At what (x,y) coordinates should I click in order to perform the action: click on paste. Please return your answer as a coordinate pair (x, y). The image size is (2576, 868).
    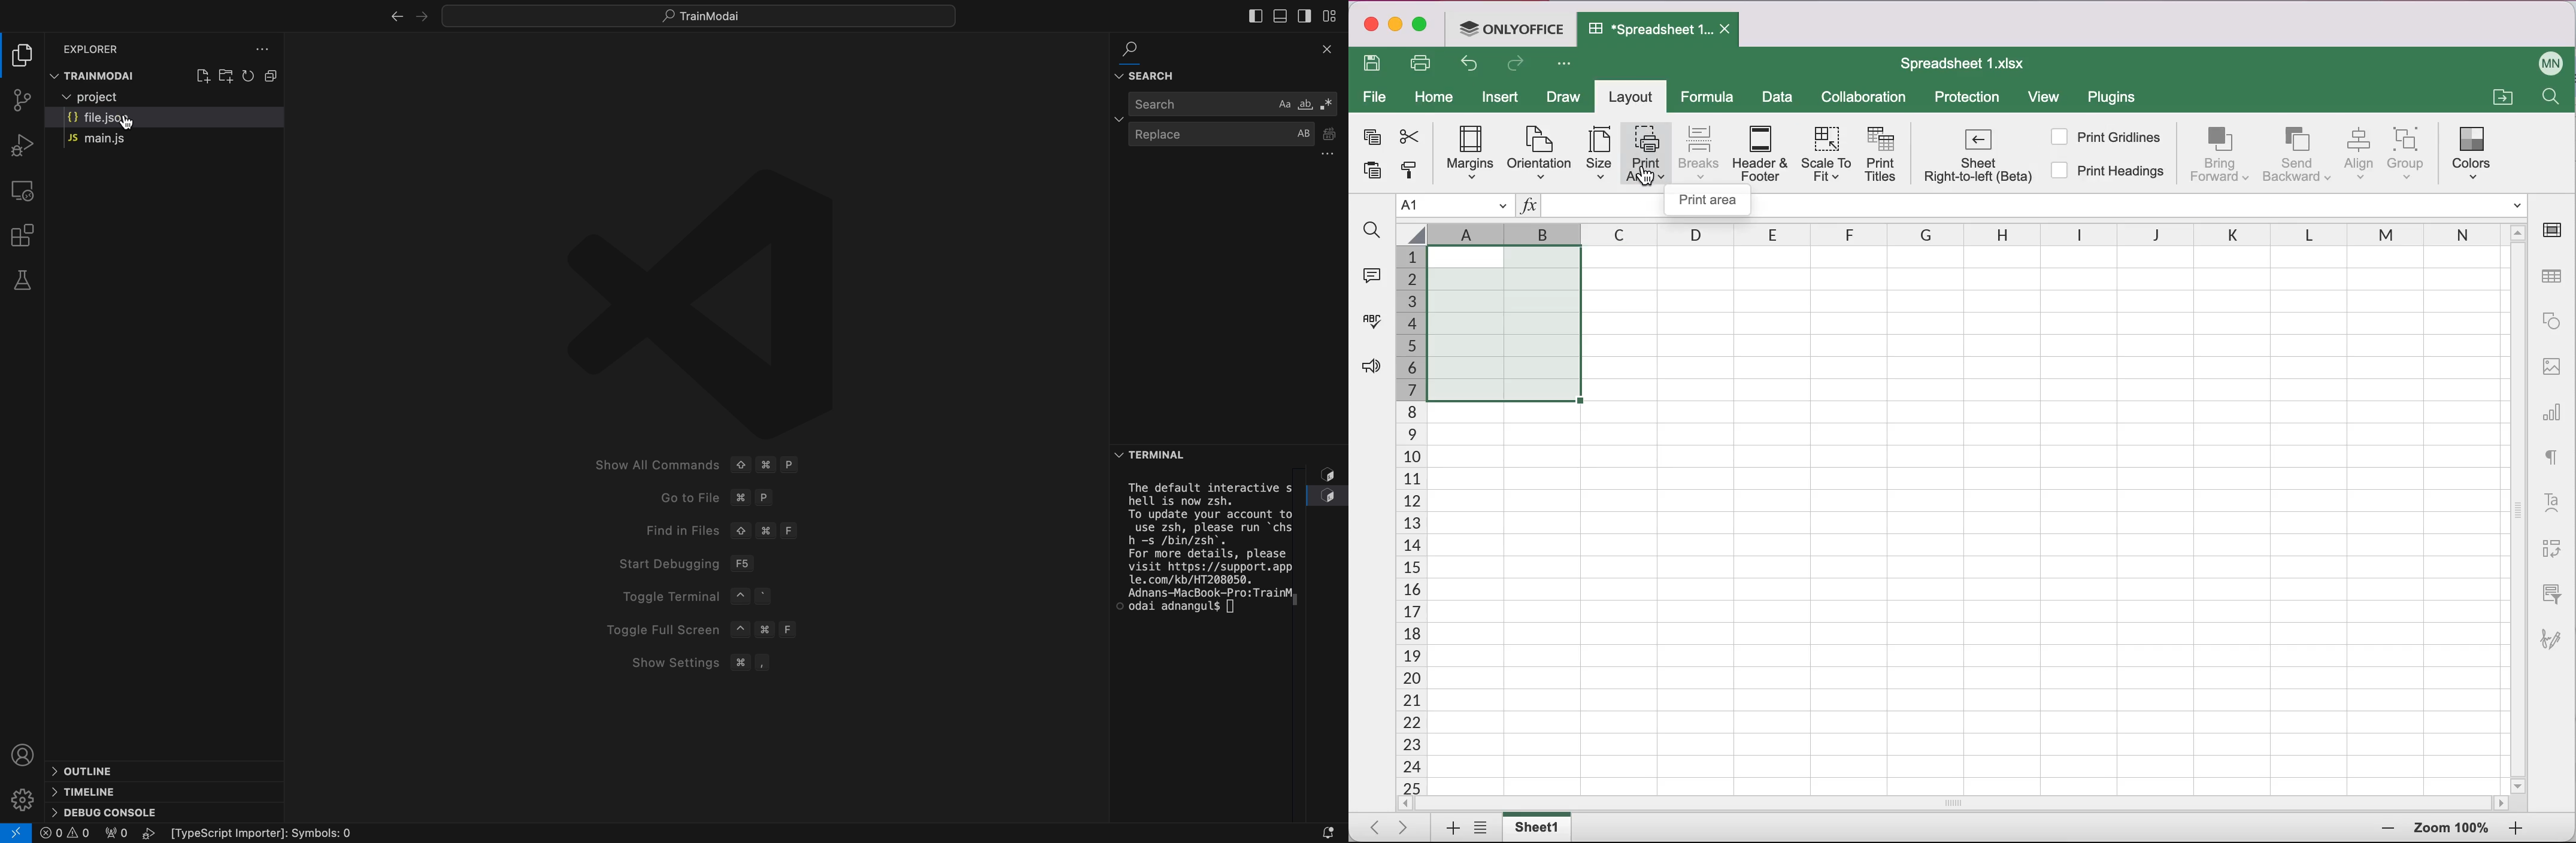
    Looking at the image, I should click on (1368, 174).